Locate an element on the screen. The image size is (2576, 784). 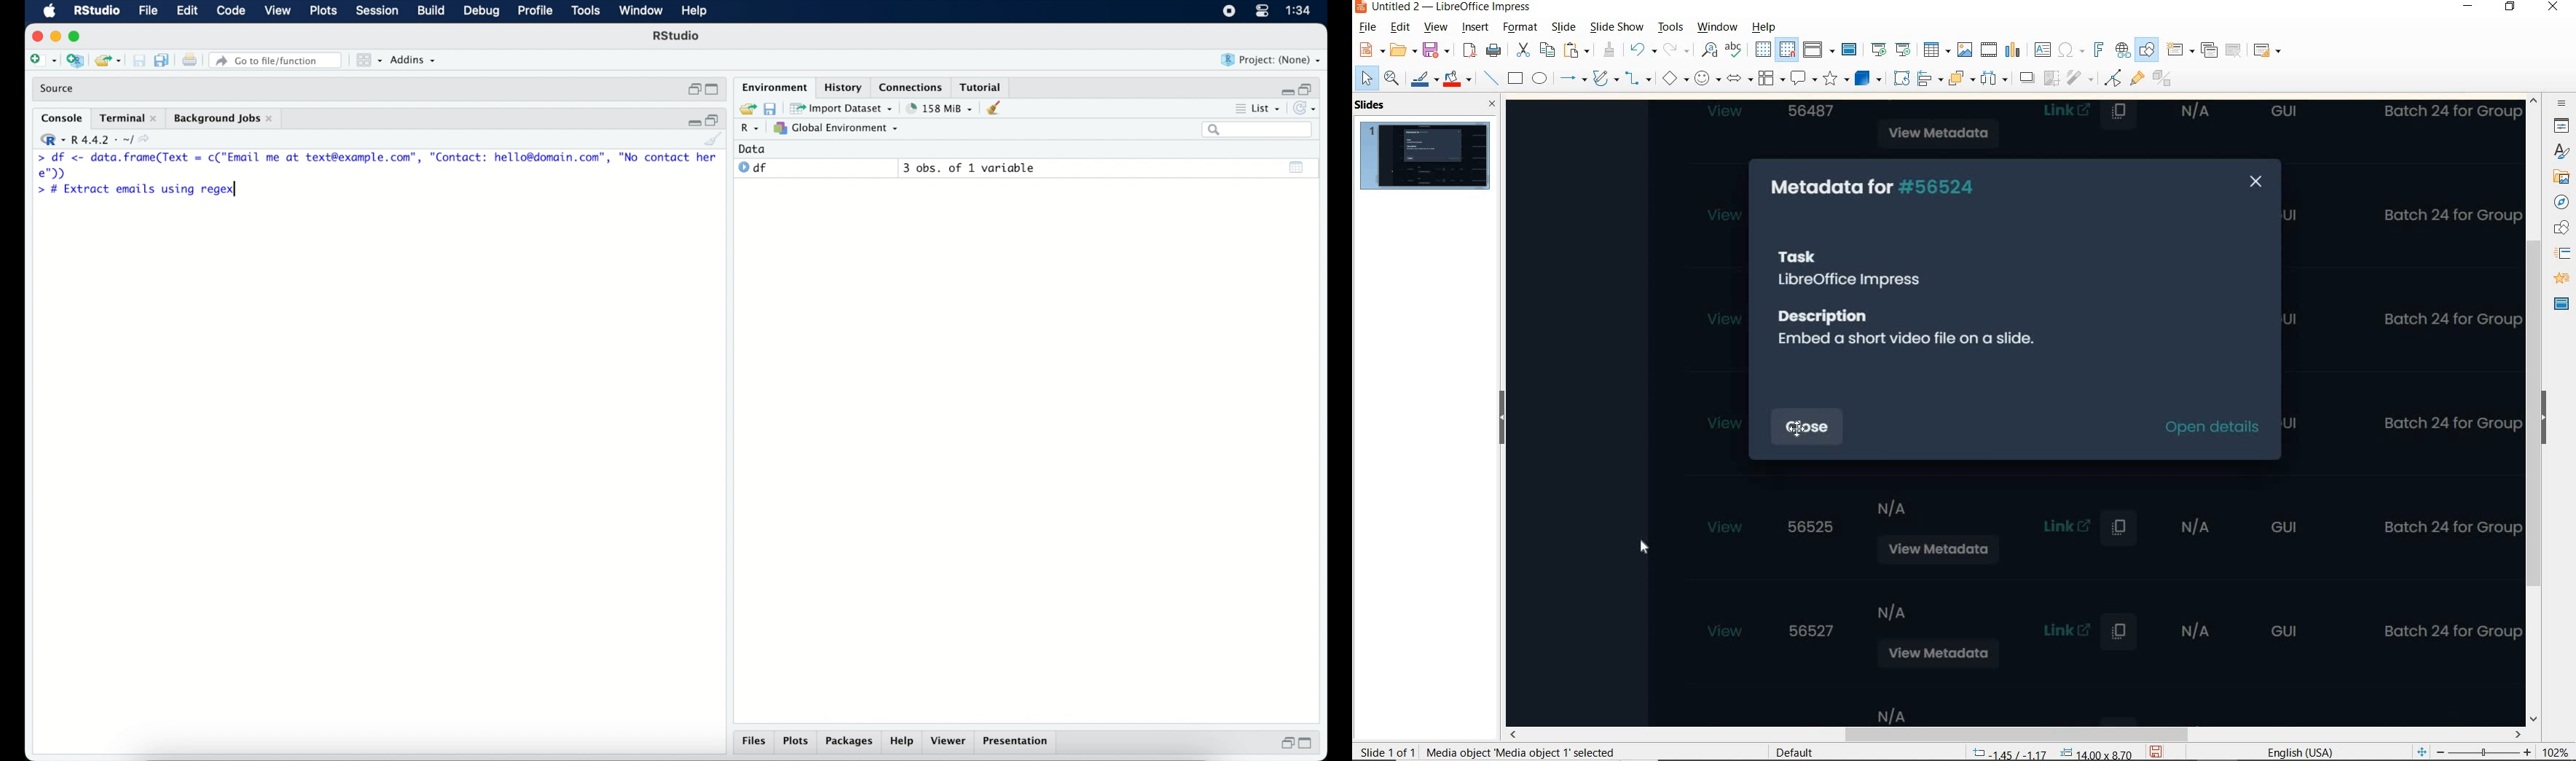
connections is located at coordinates (913, 87).